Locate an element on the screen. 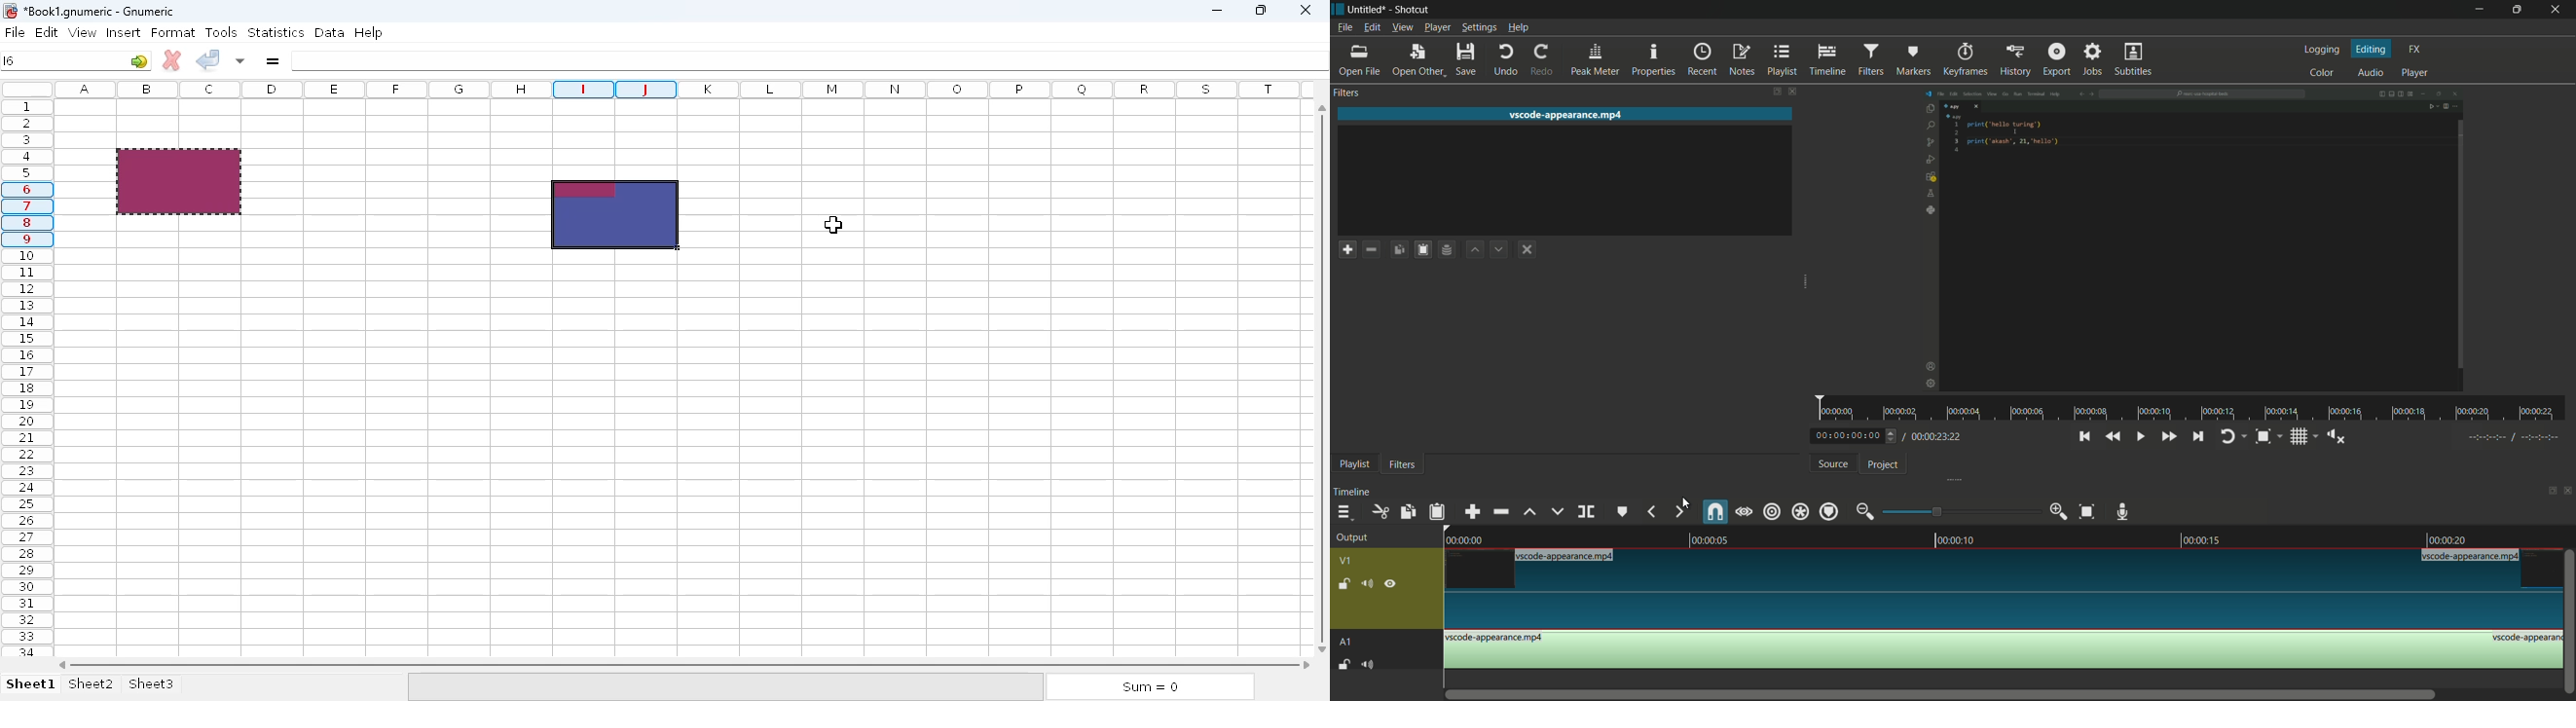 The width and height of the screenshot is (2576, 728). close app is located at coordinates (2557, 10).